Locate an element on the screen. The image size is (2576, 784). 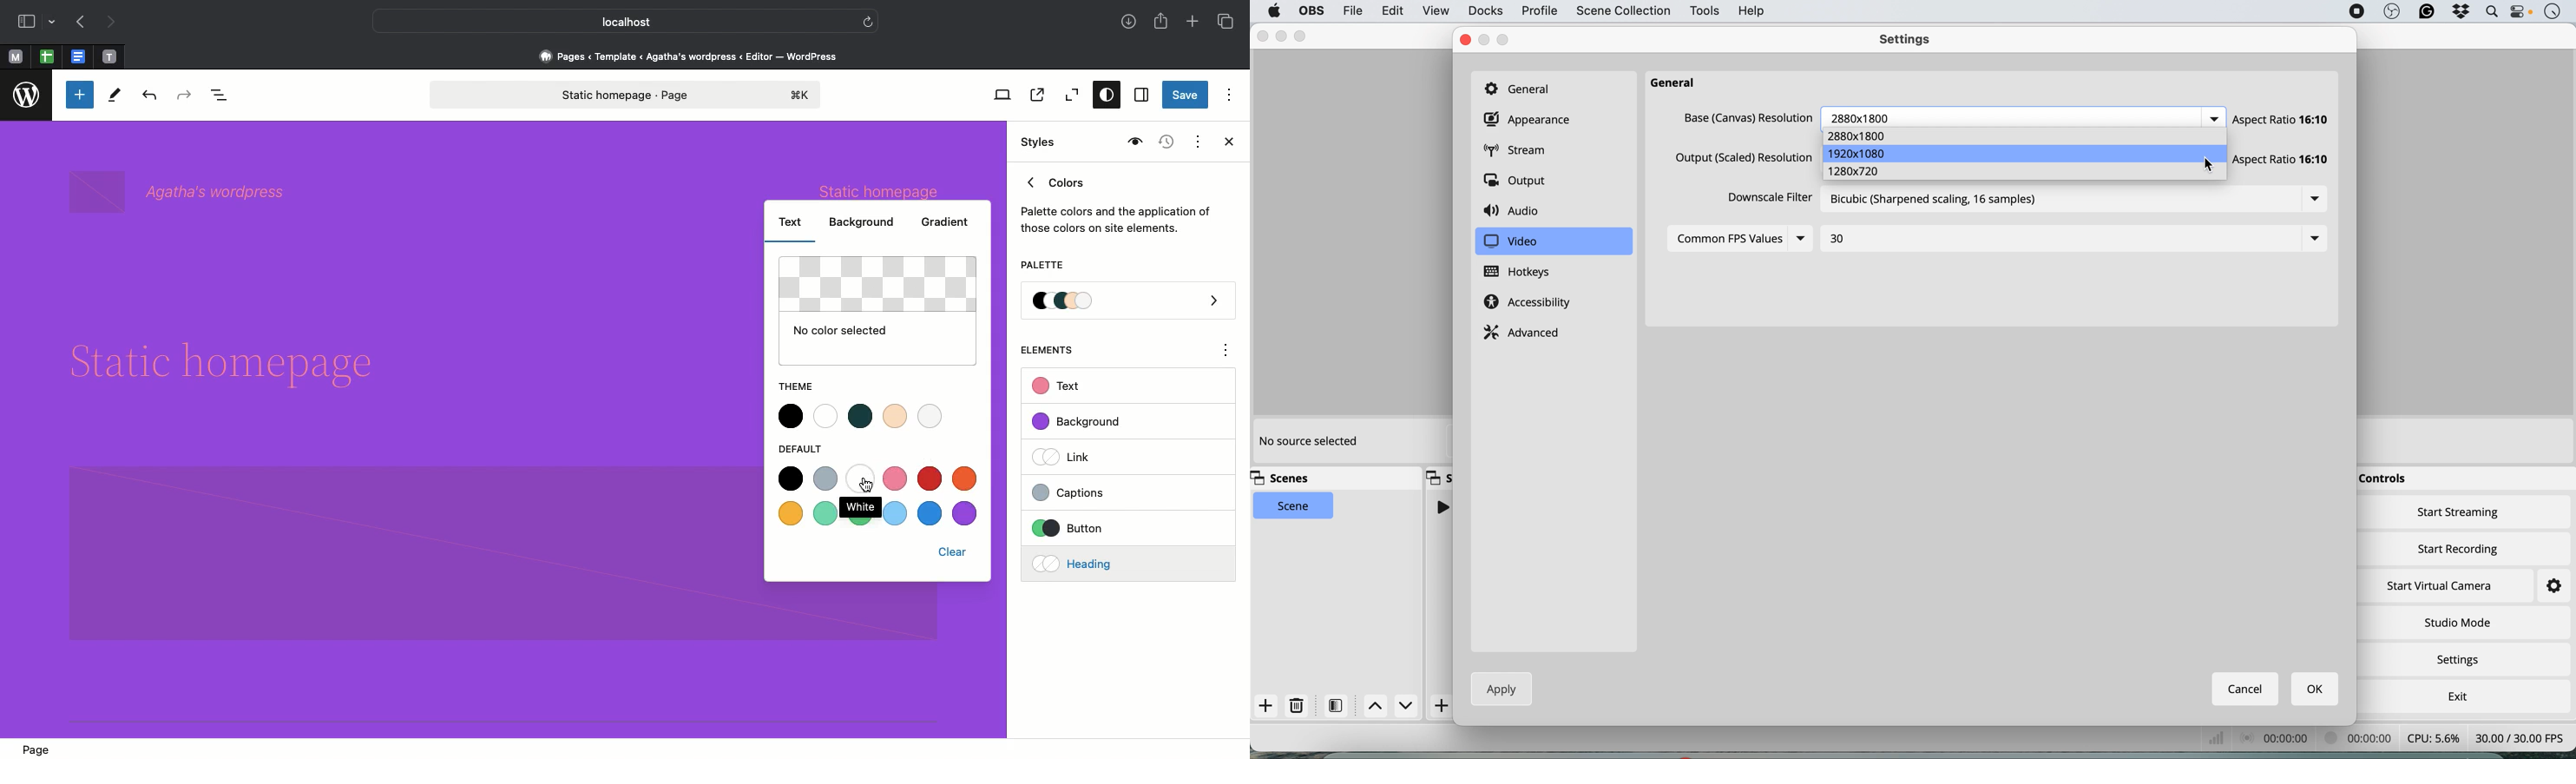
appearance is located at coordinates (1530, 120).